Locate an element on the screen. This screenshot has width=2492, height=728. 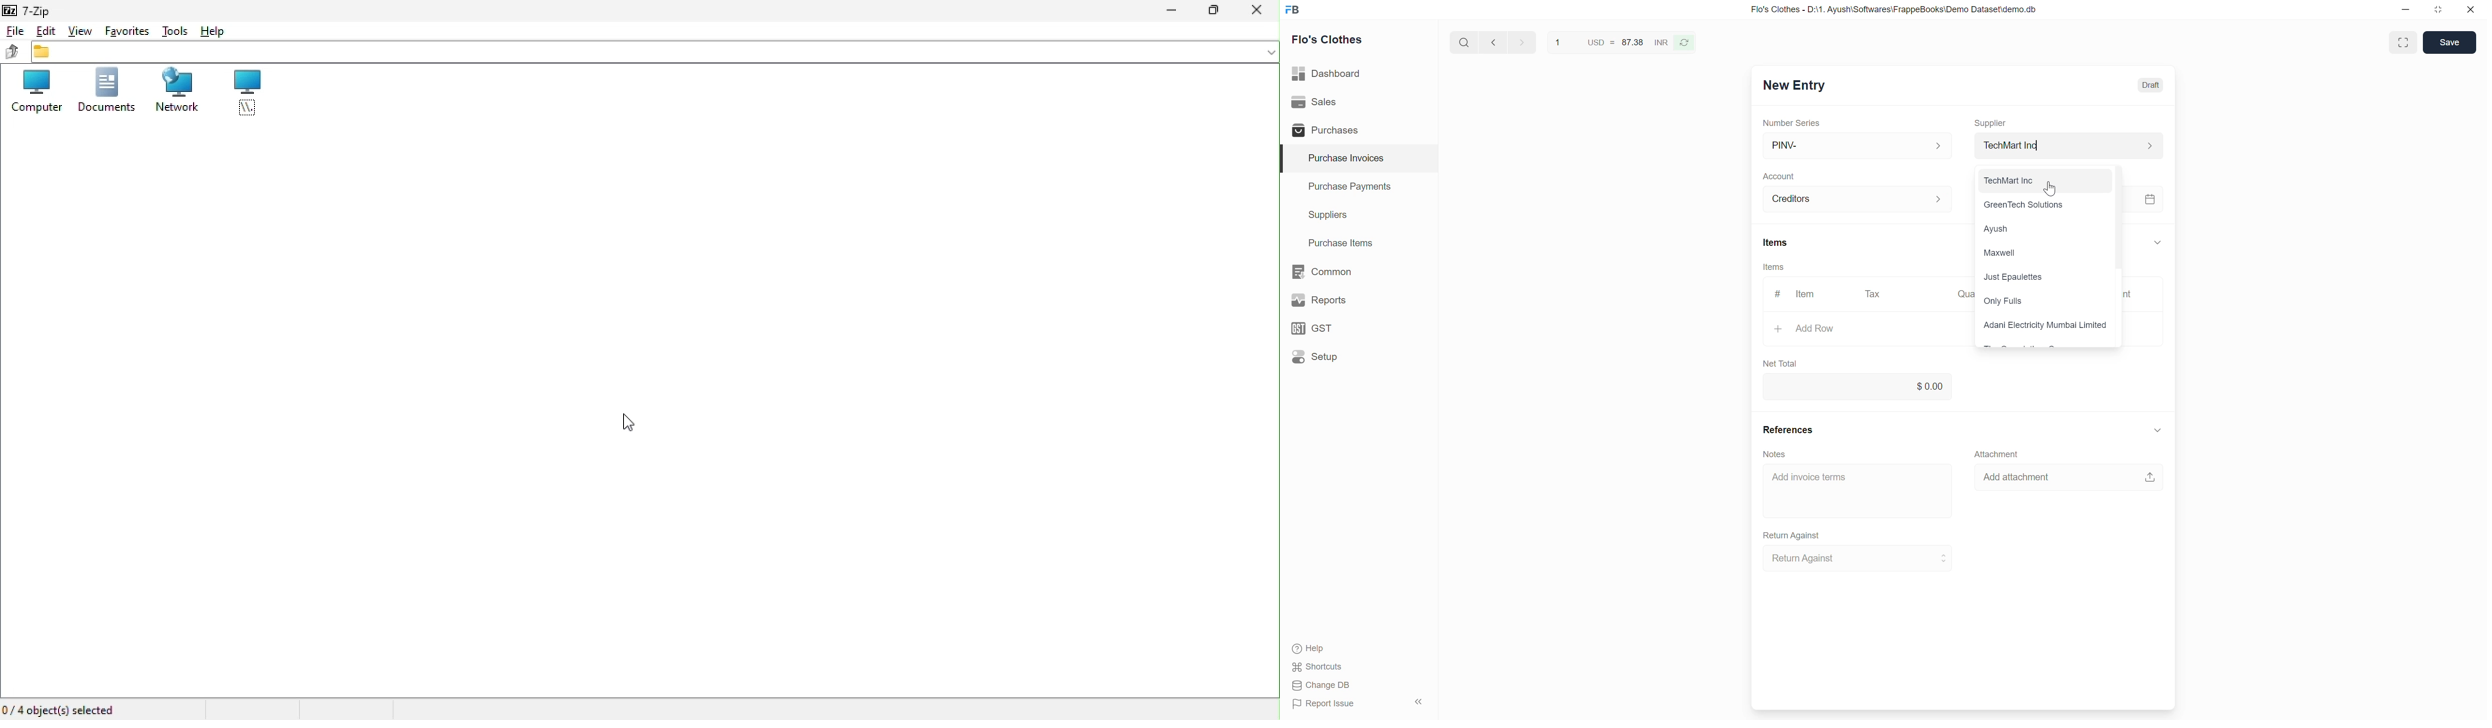
Draft is located at coordinates (2152, 86).